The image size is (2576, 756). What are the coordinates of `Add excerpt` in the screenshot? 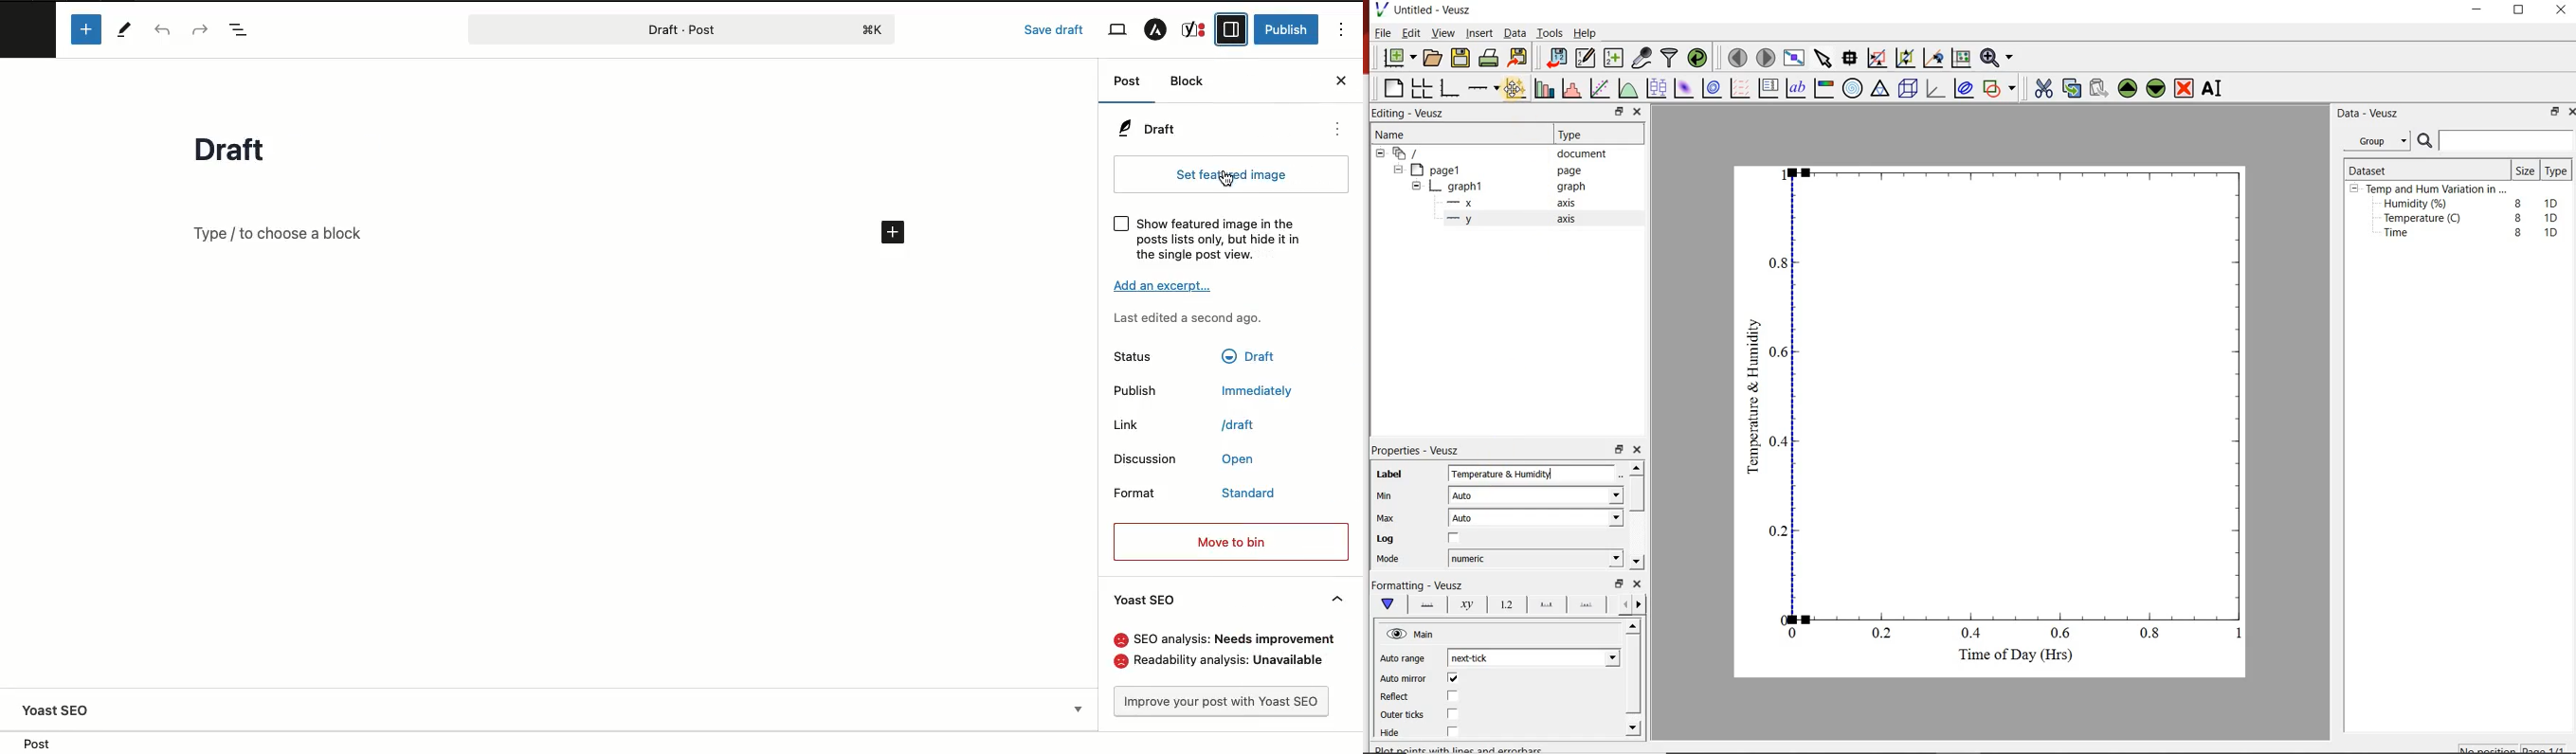 It's located at (1165, 286).